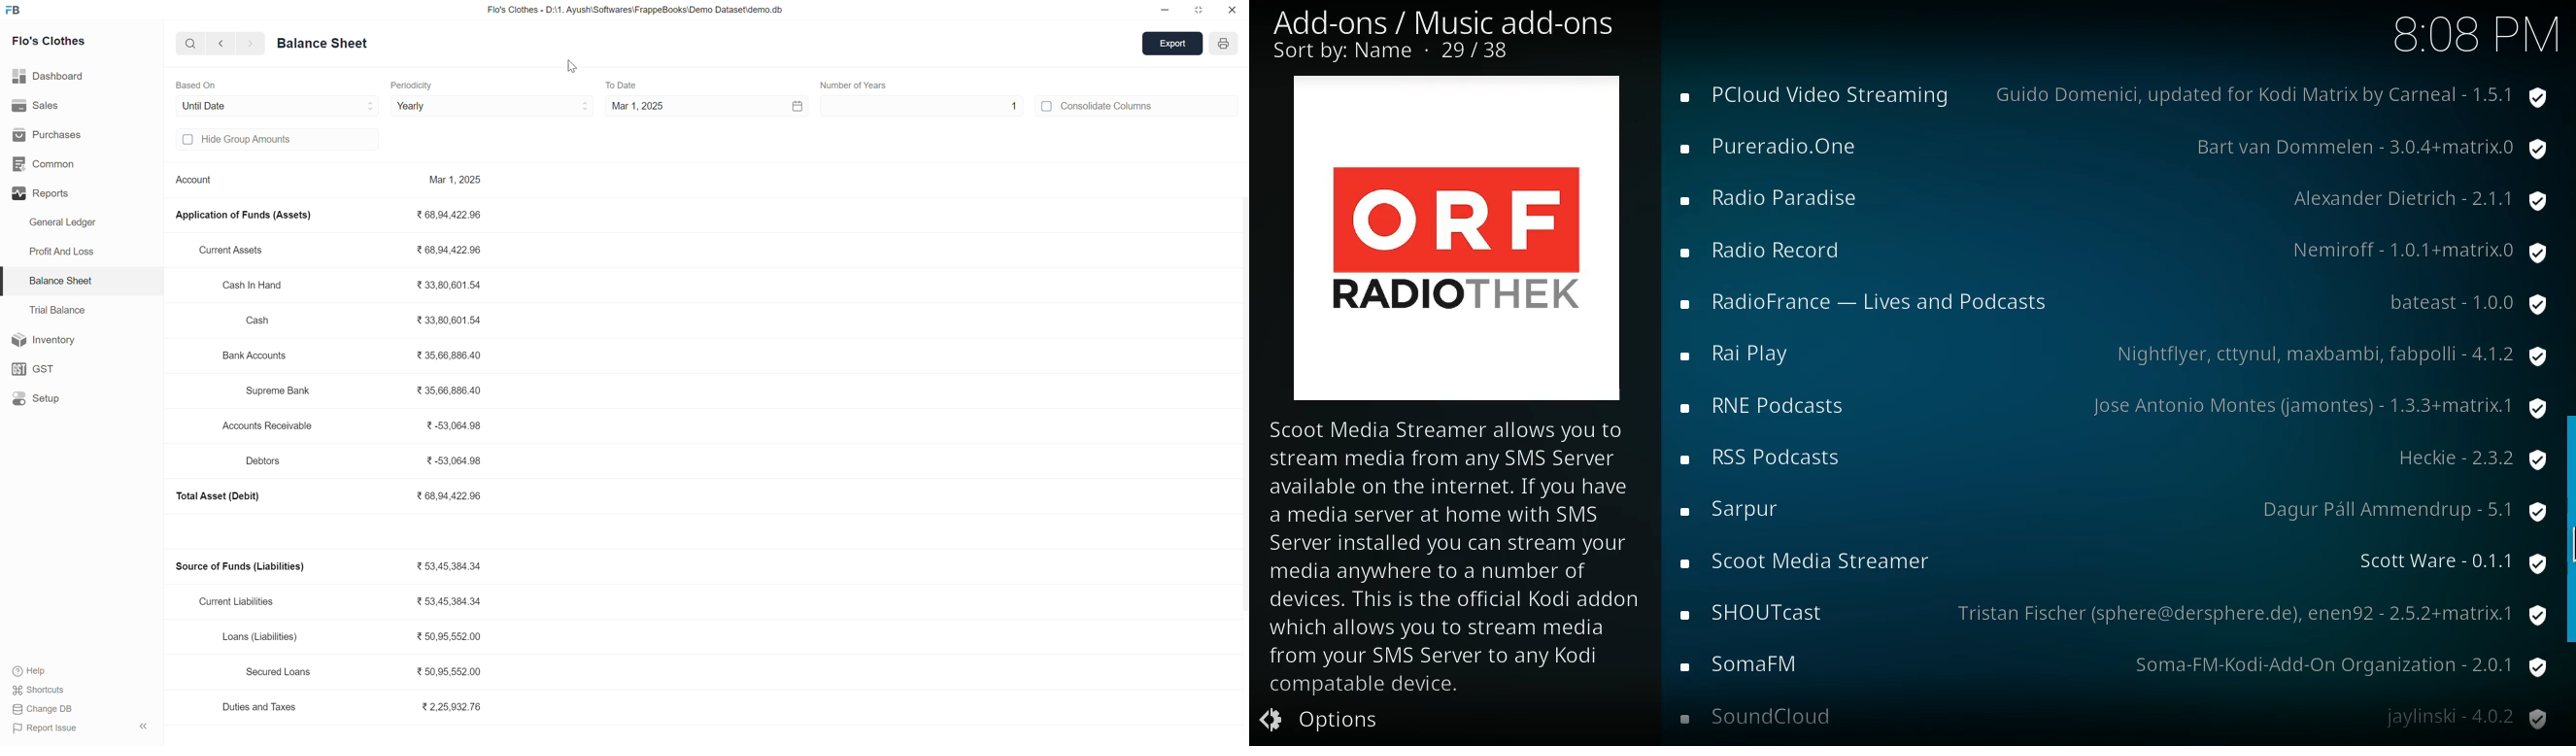 Image resolution: width=2576 pixels, height=756 pixels. I want to click on off, so click(1048, 107).